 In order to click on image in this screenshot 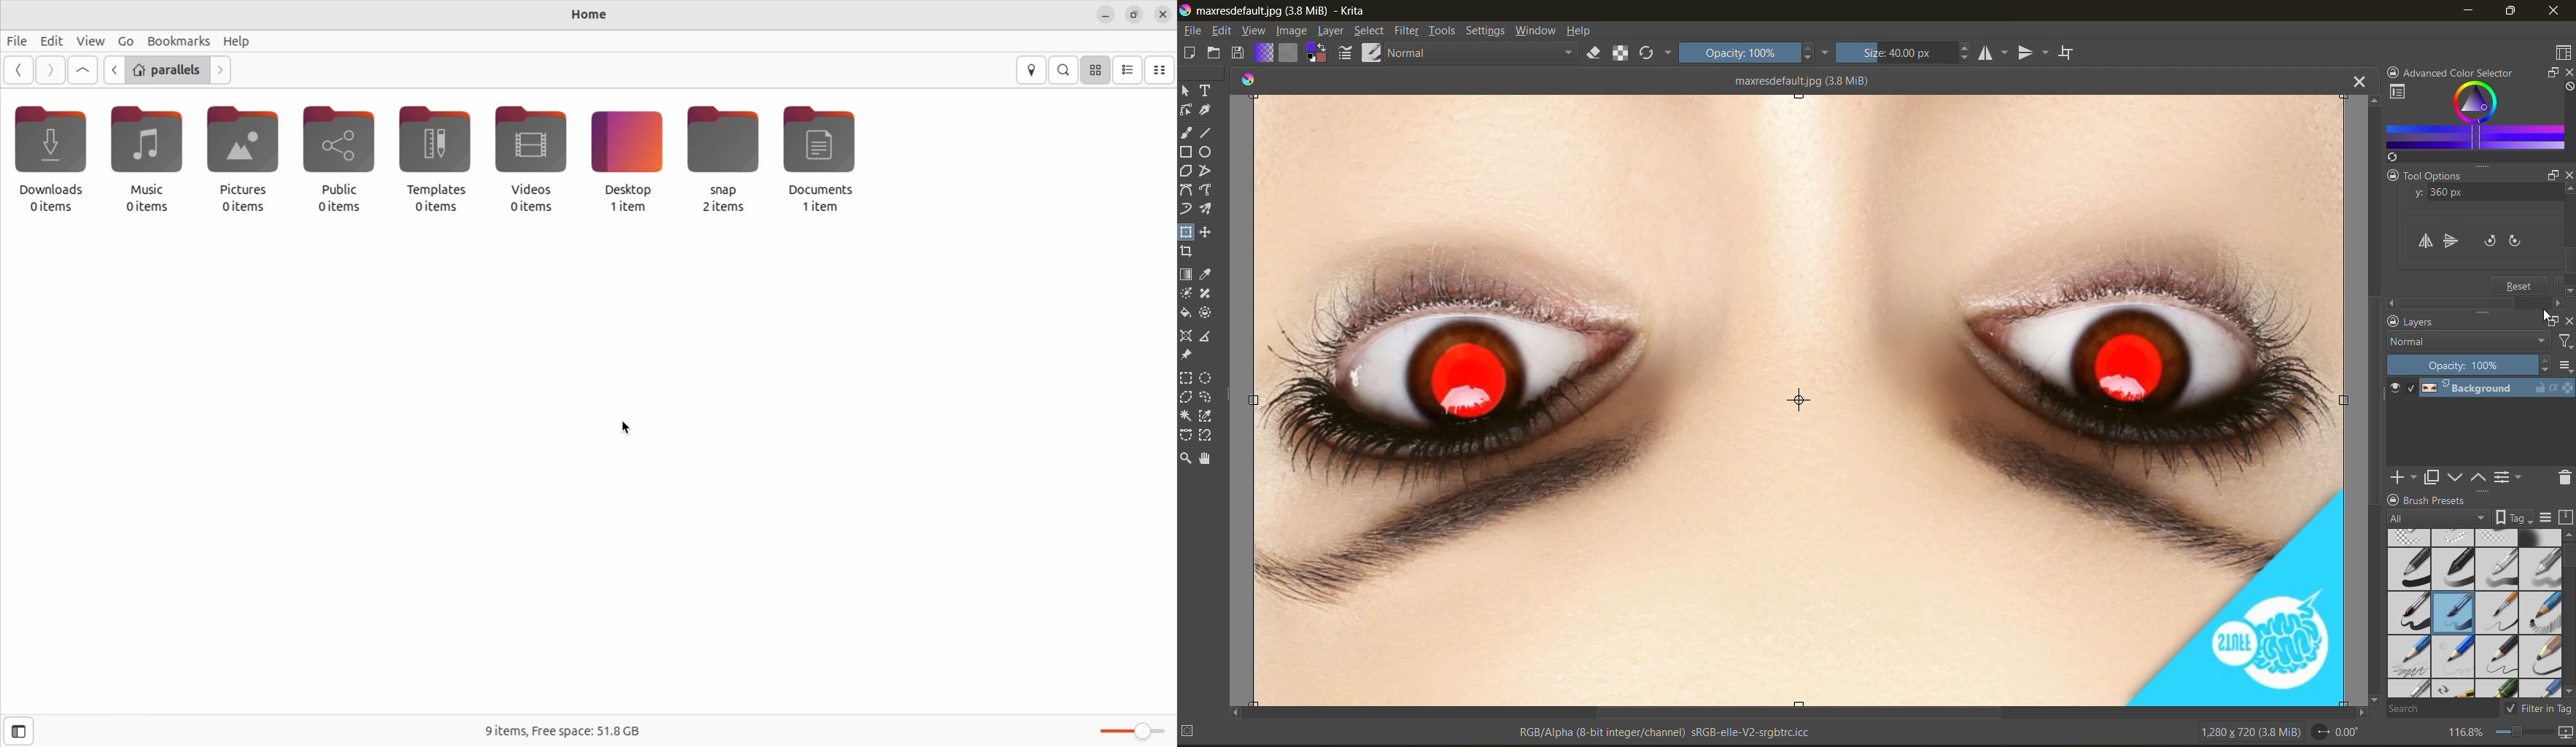, I will do `click(1292, 32)`.